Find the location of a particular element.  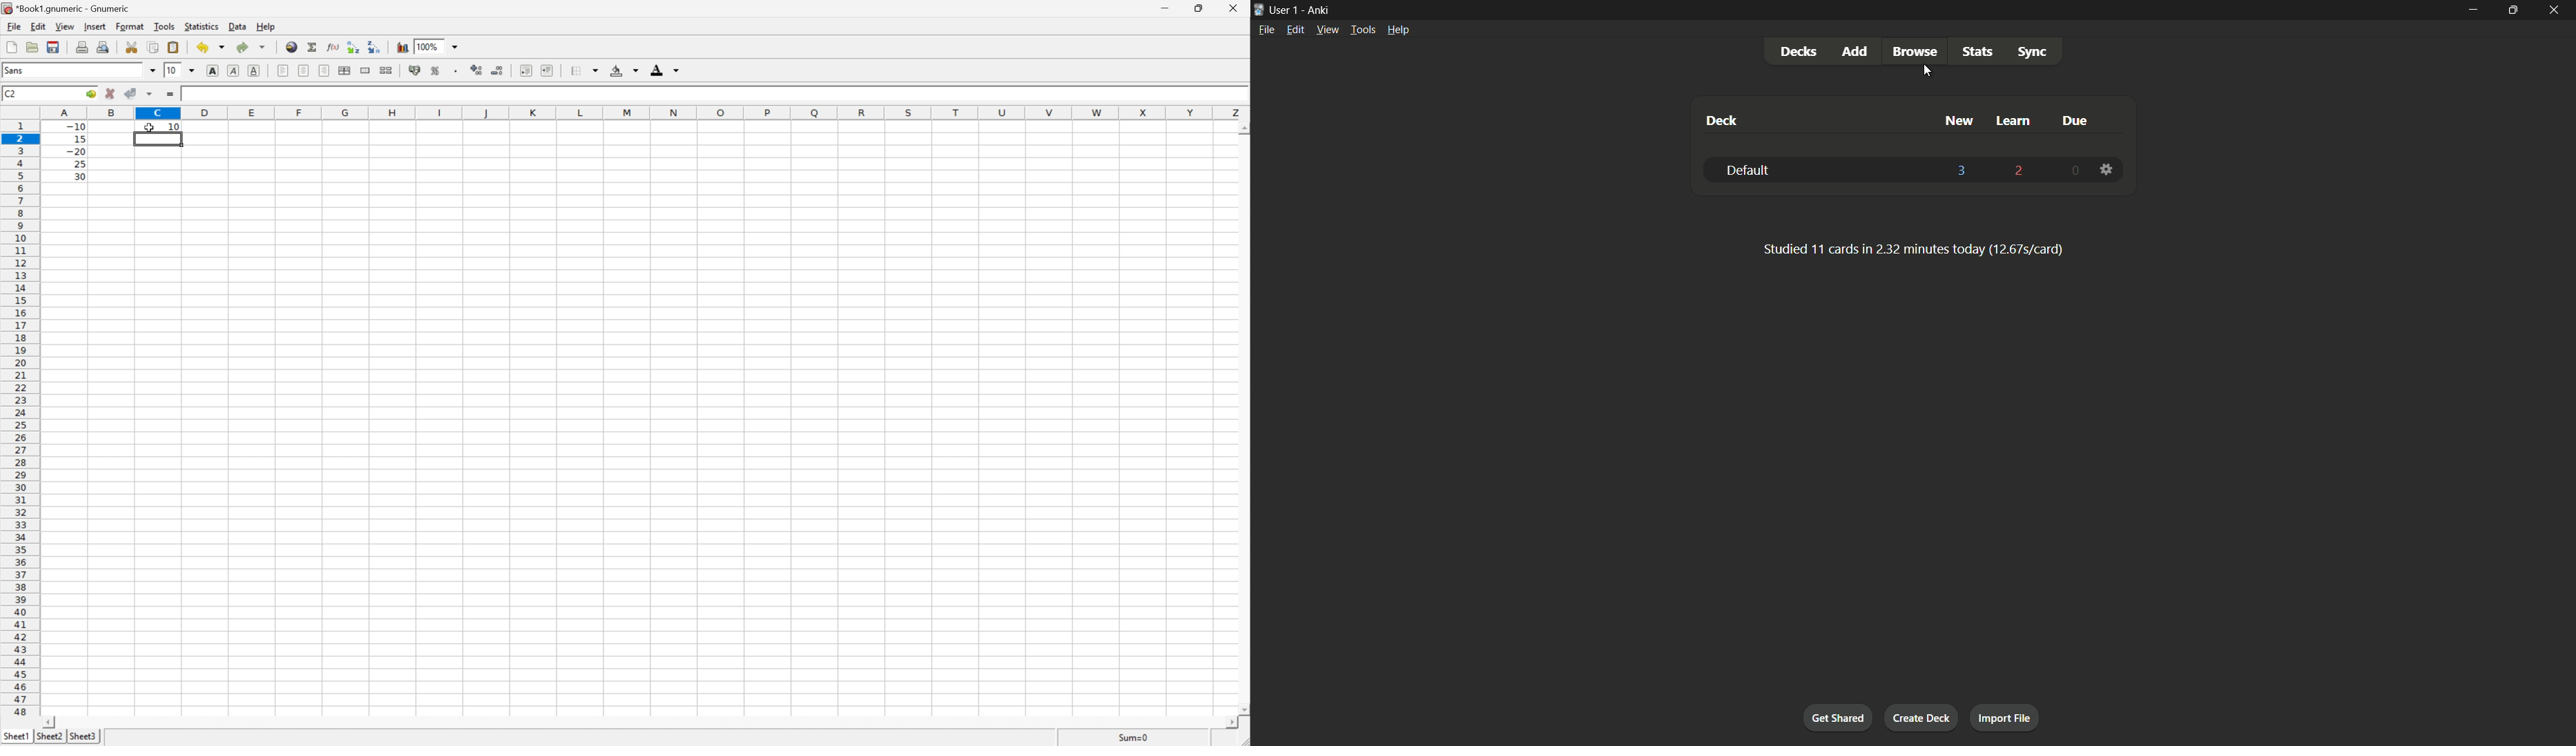

decks is located at coordinates (1803, 50).